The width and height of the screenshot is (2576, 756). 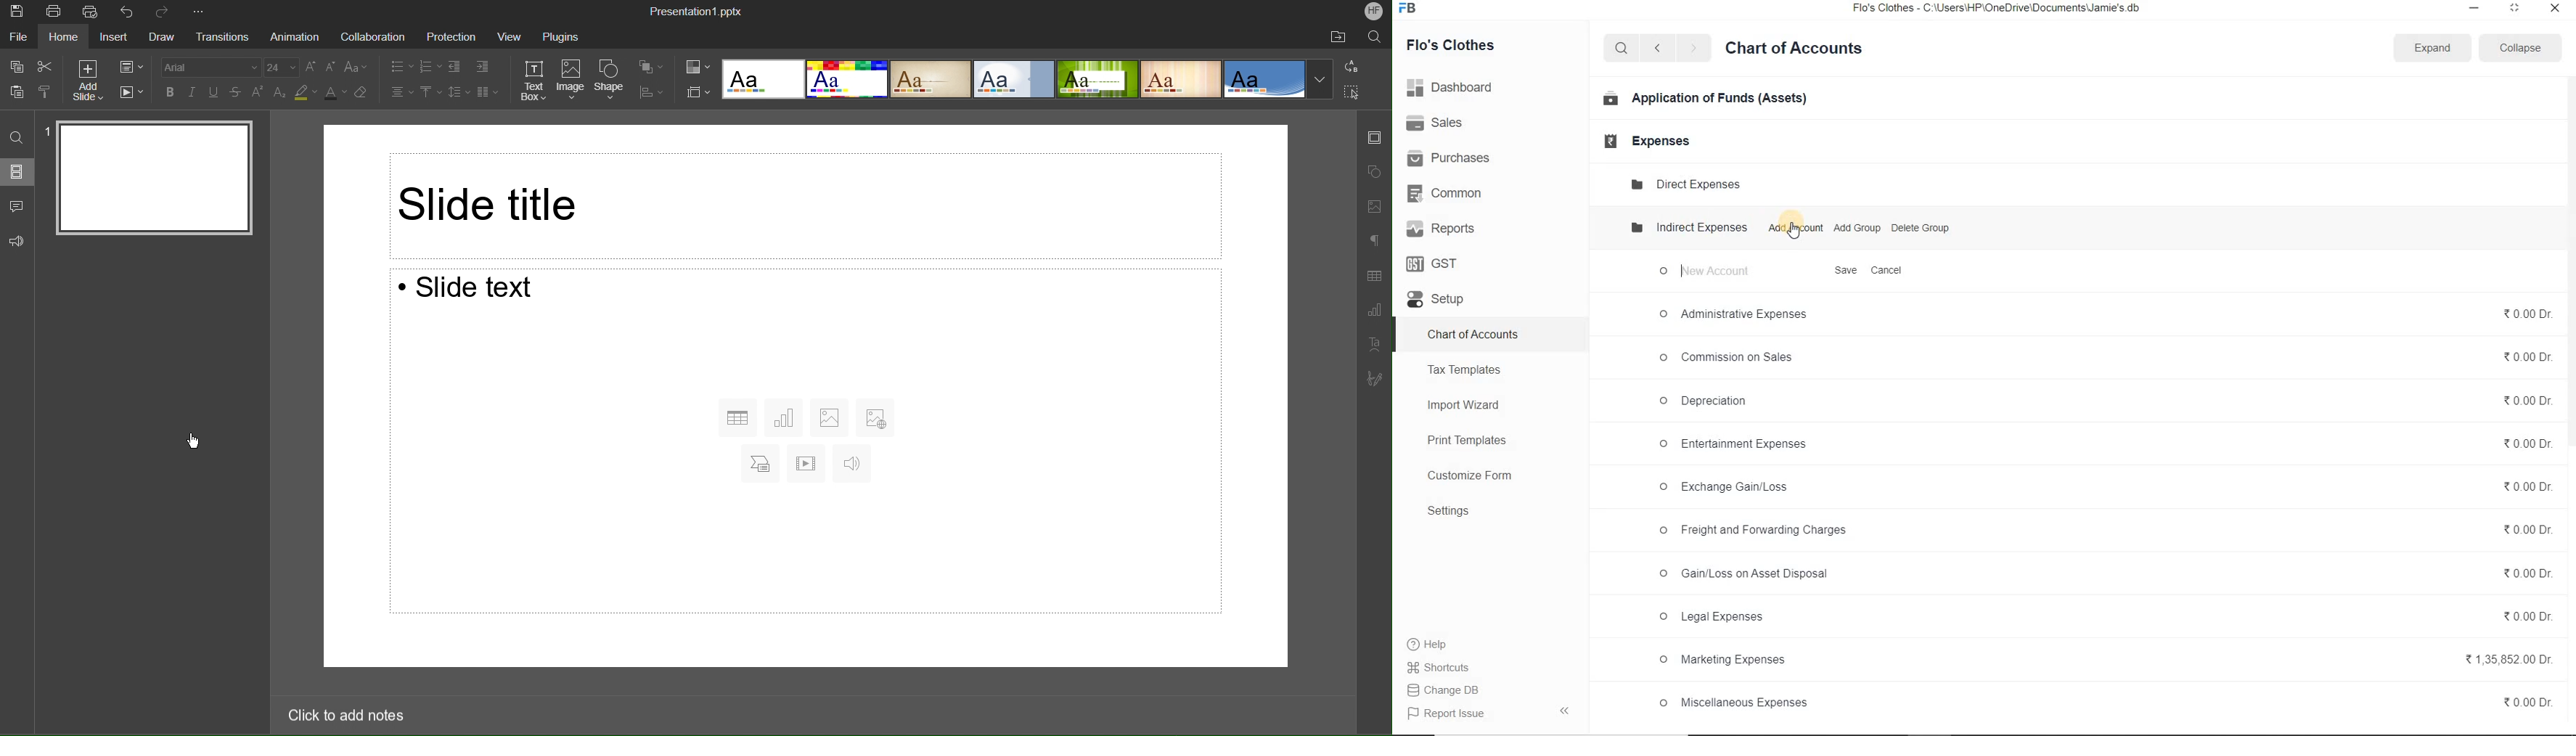 I want to click on copy, so click(x=17, y=68).